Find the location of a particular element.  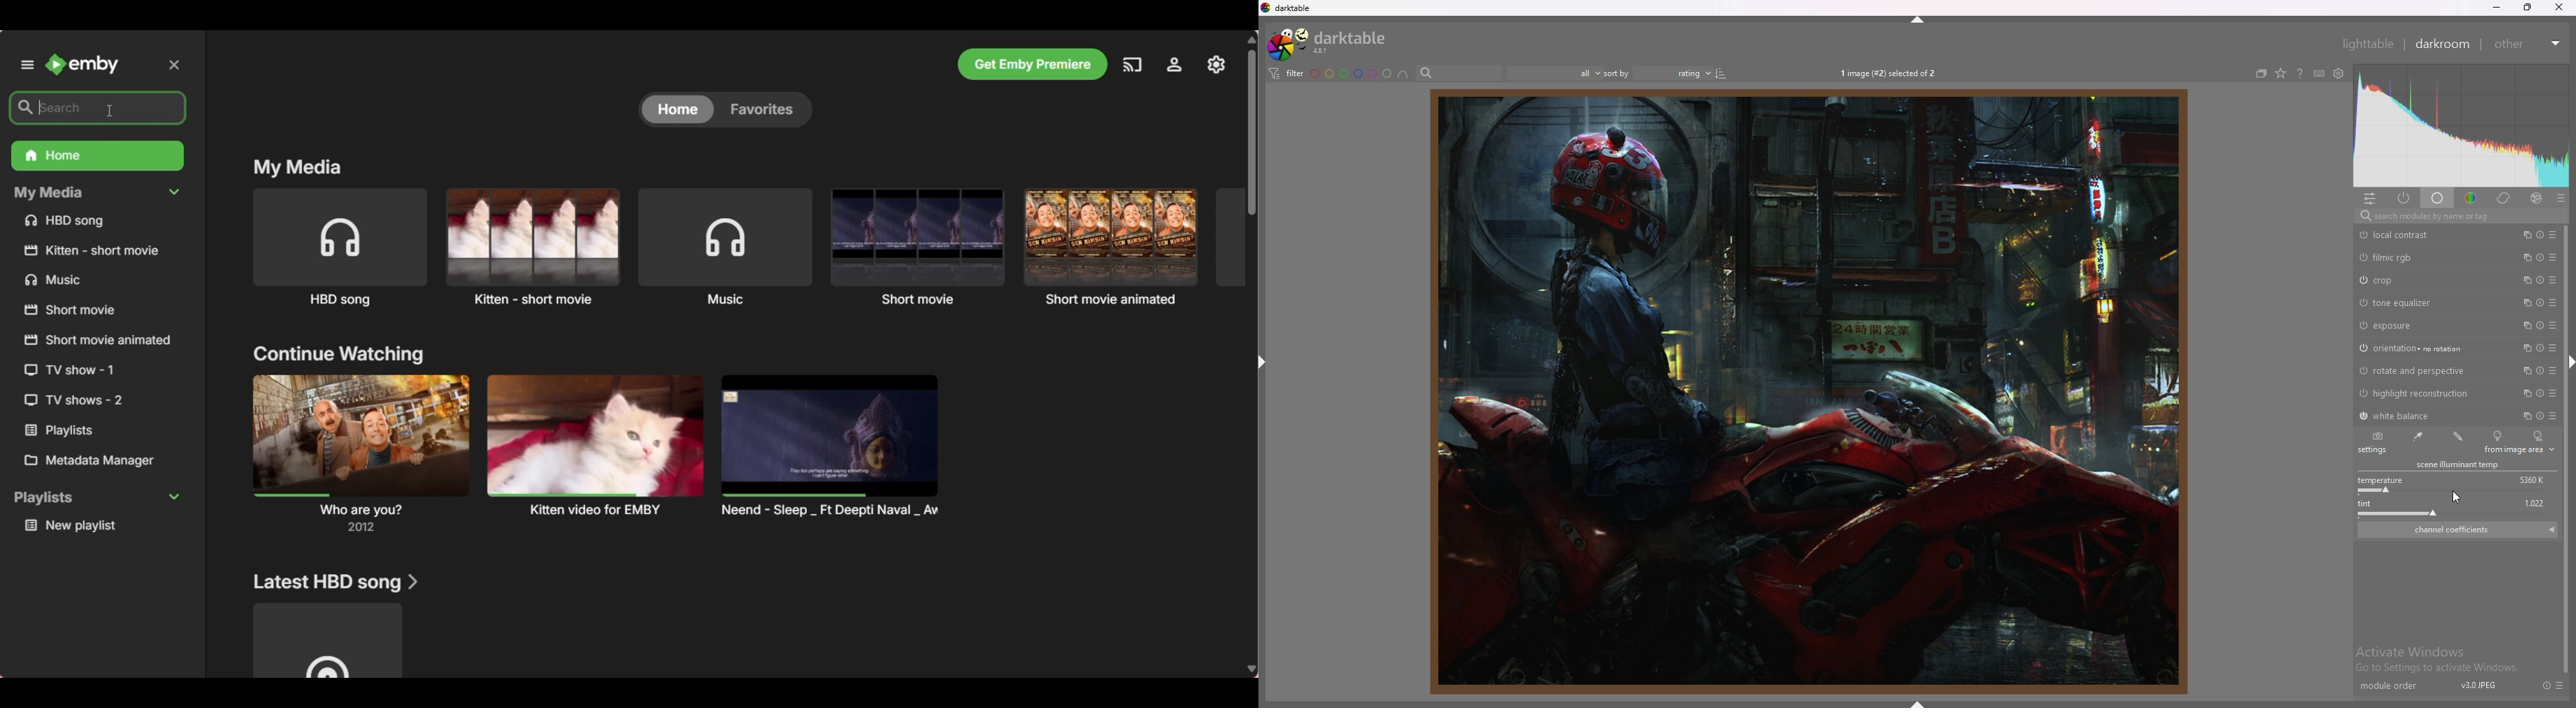

change overlay type is located at coordinates (2280, 74).